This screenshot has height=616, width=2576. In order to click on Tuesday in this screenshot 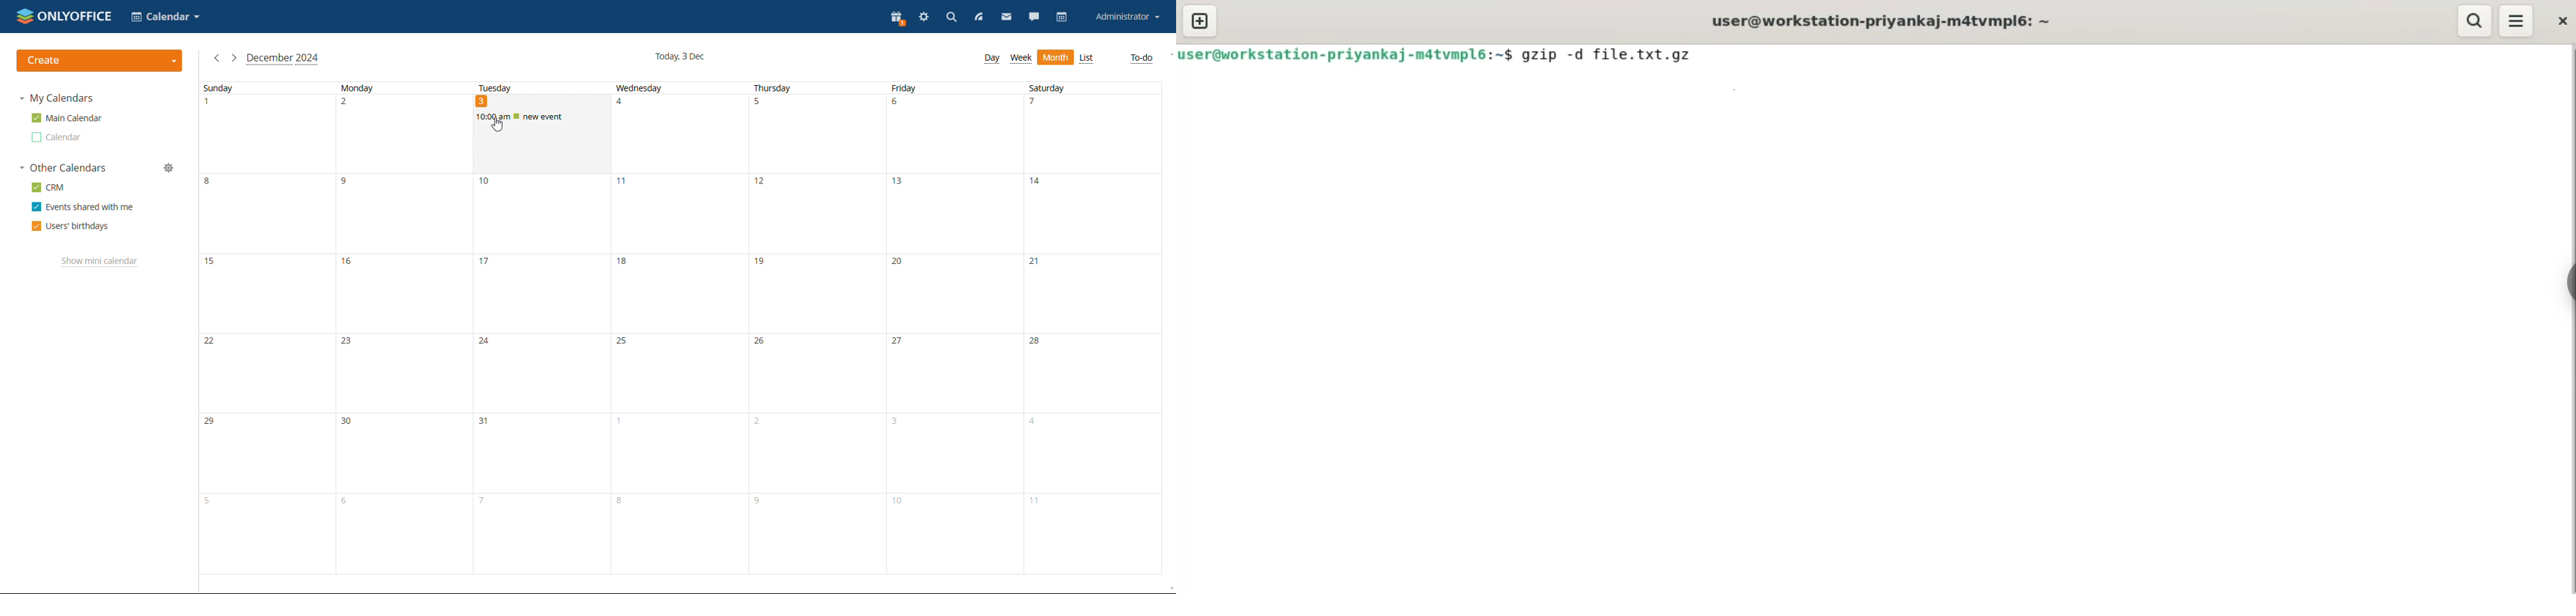, I will do `click(539, 88)`.